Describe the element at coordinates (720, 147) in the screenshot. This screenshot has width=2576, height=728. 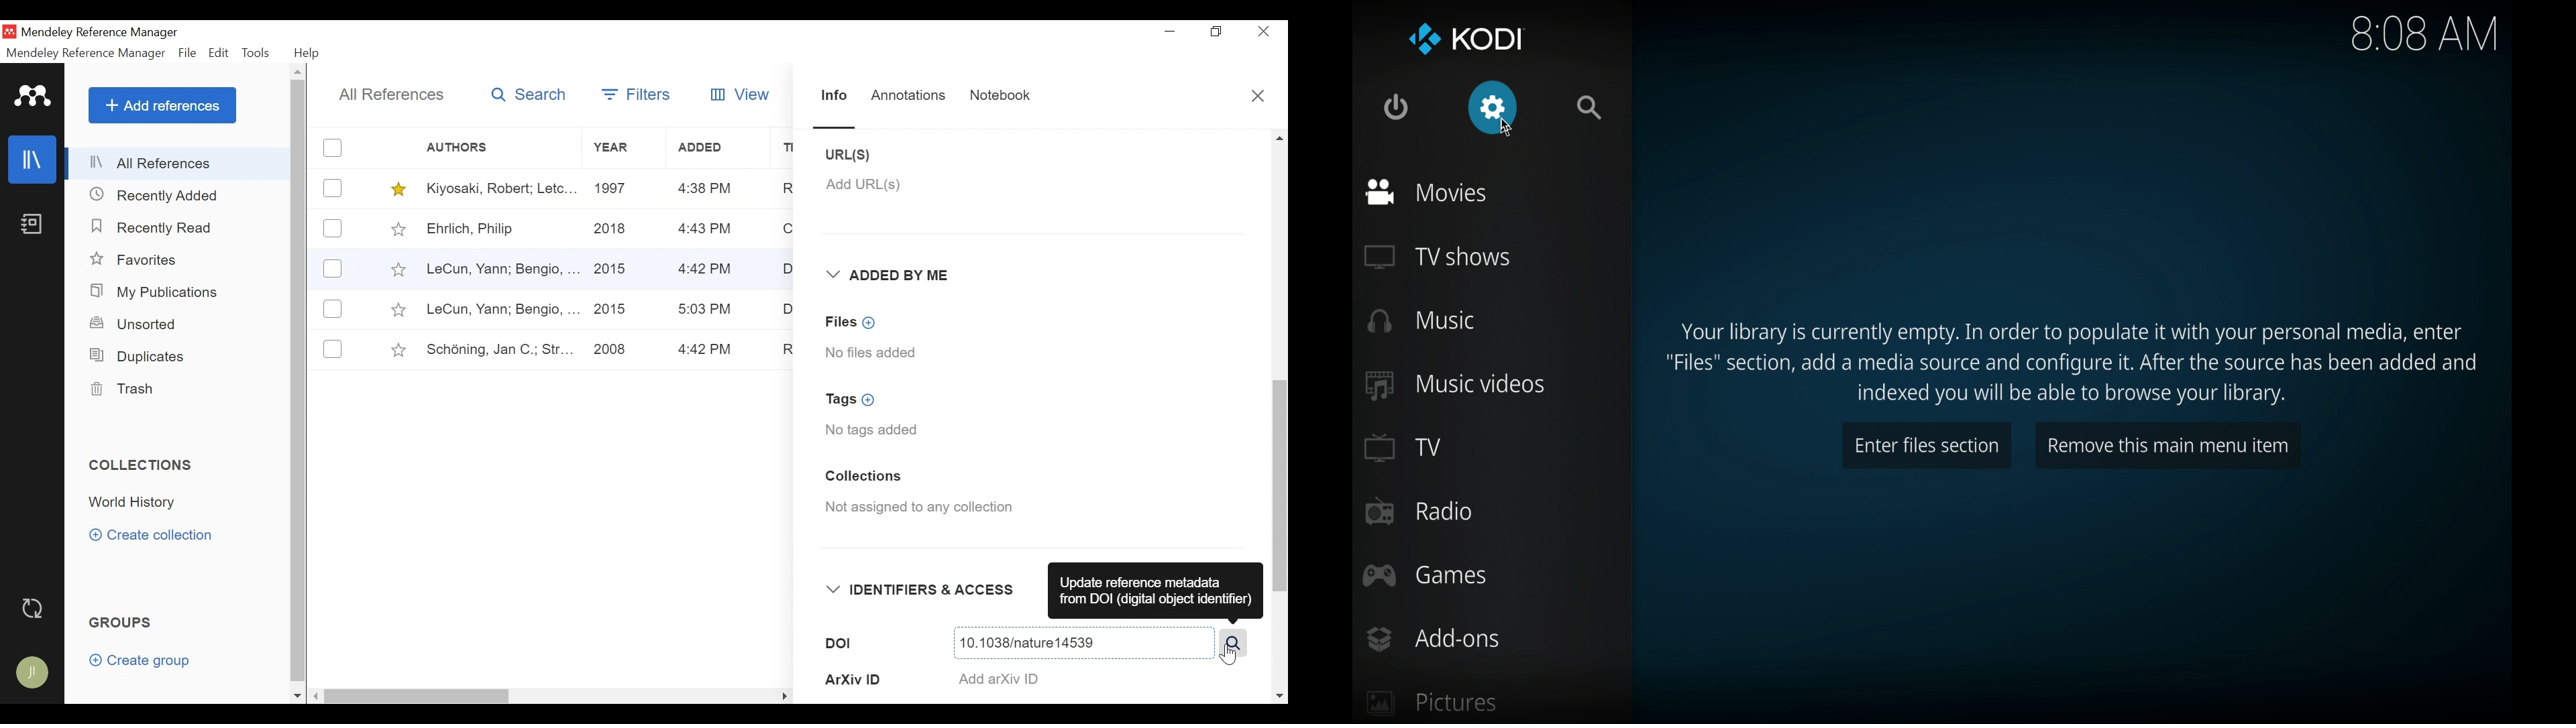
I see `Added` at that location.